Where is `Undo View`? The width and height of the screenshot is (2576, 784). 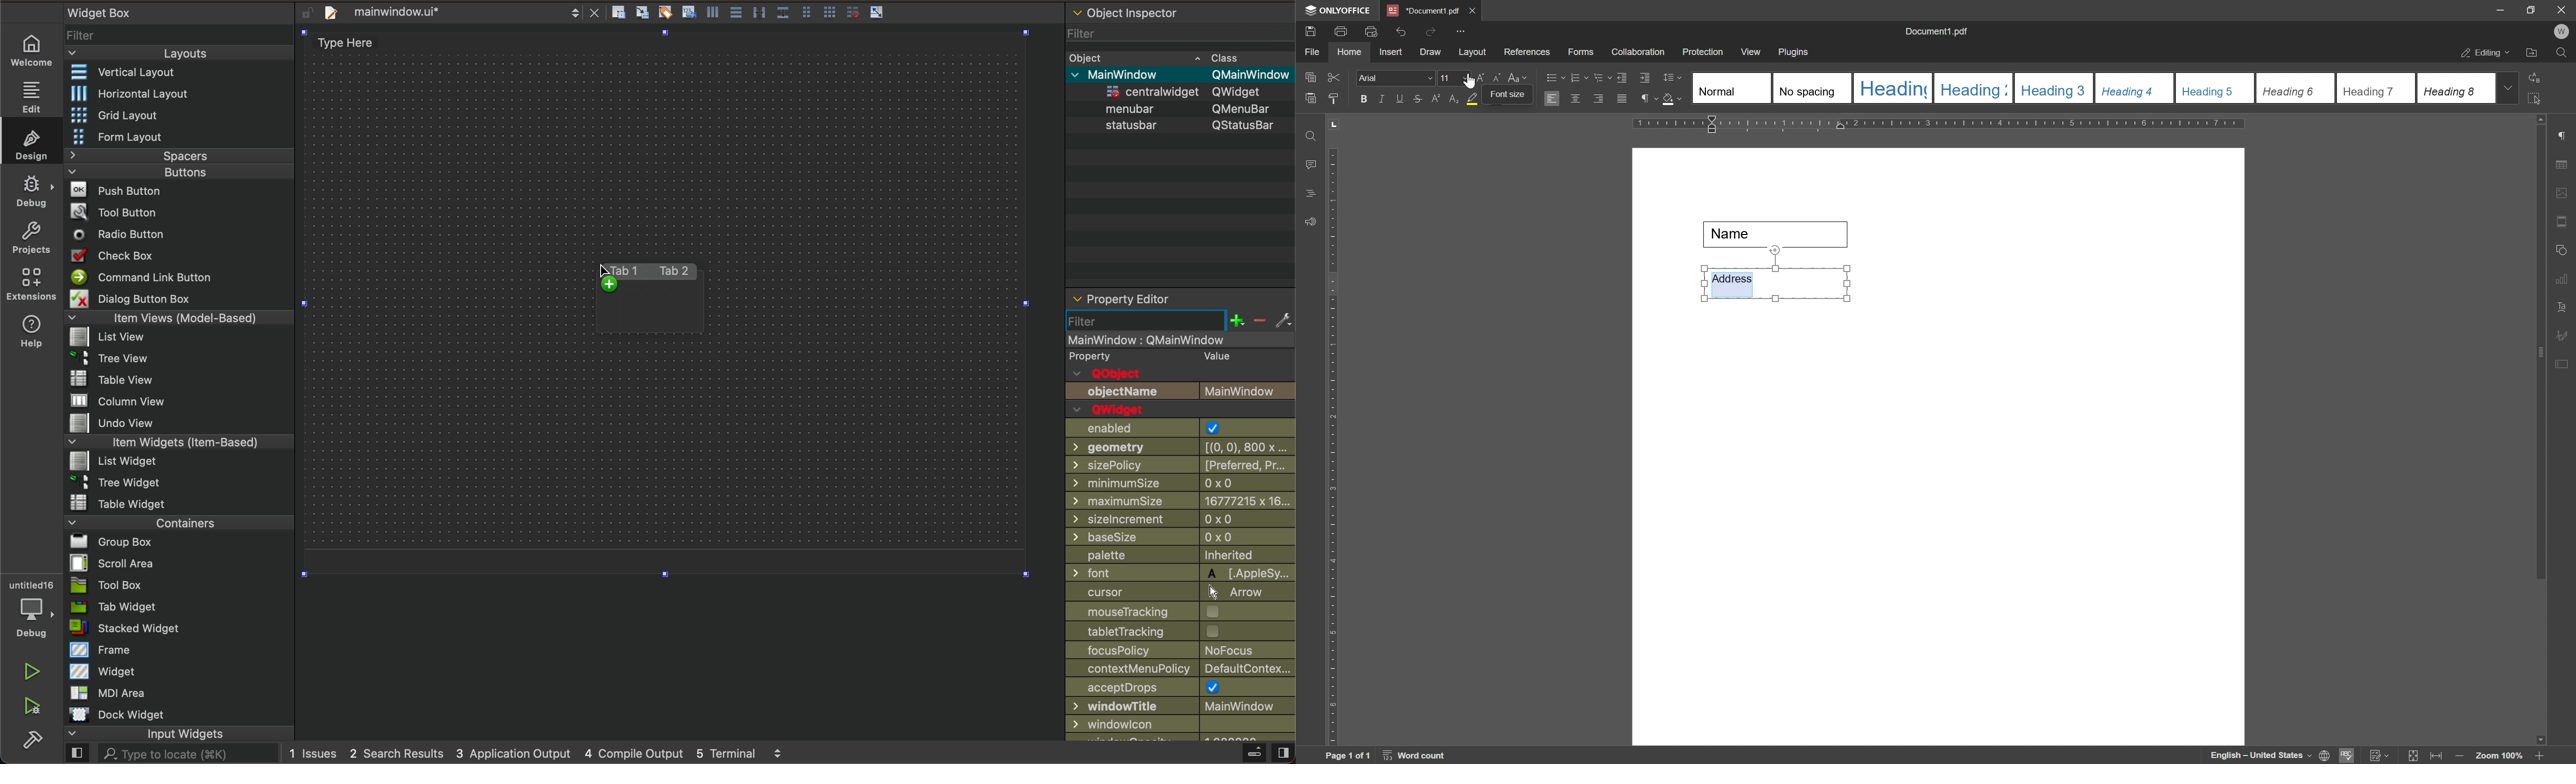
Undo View is located at coordinates (107, 424).